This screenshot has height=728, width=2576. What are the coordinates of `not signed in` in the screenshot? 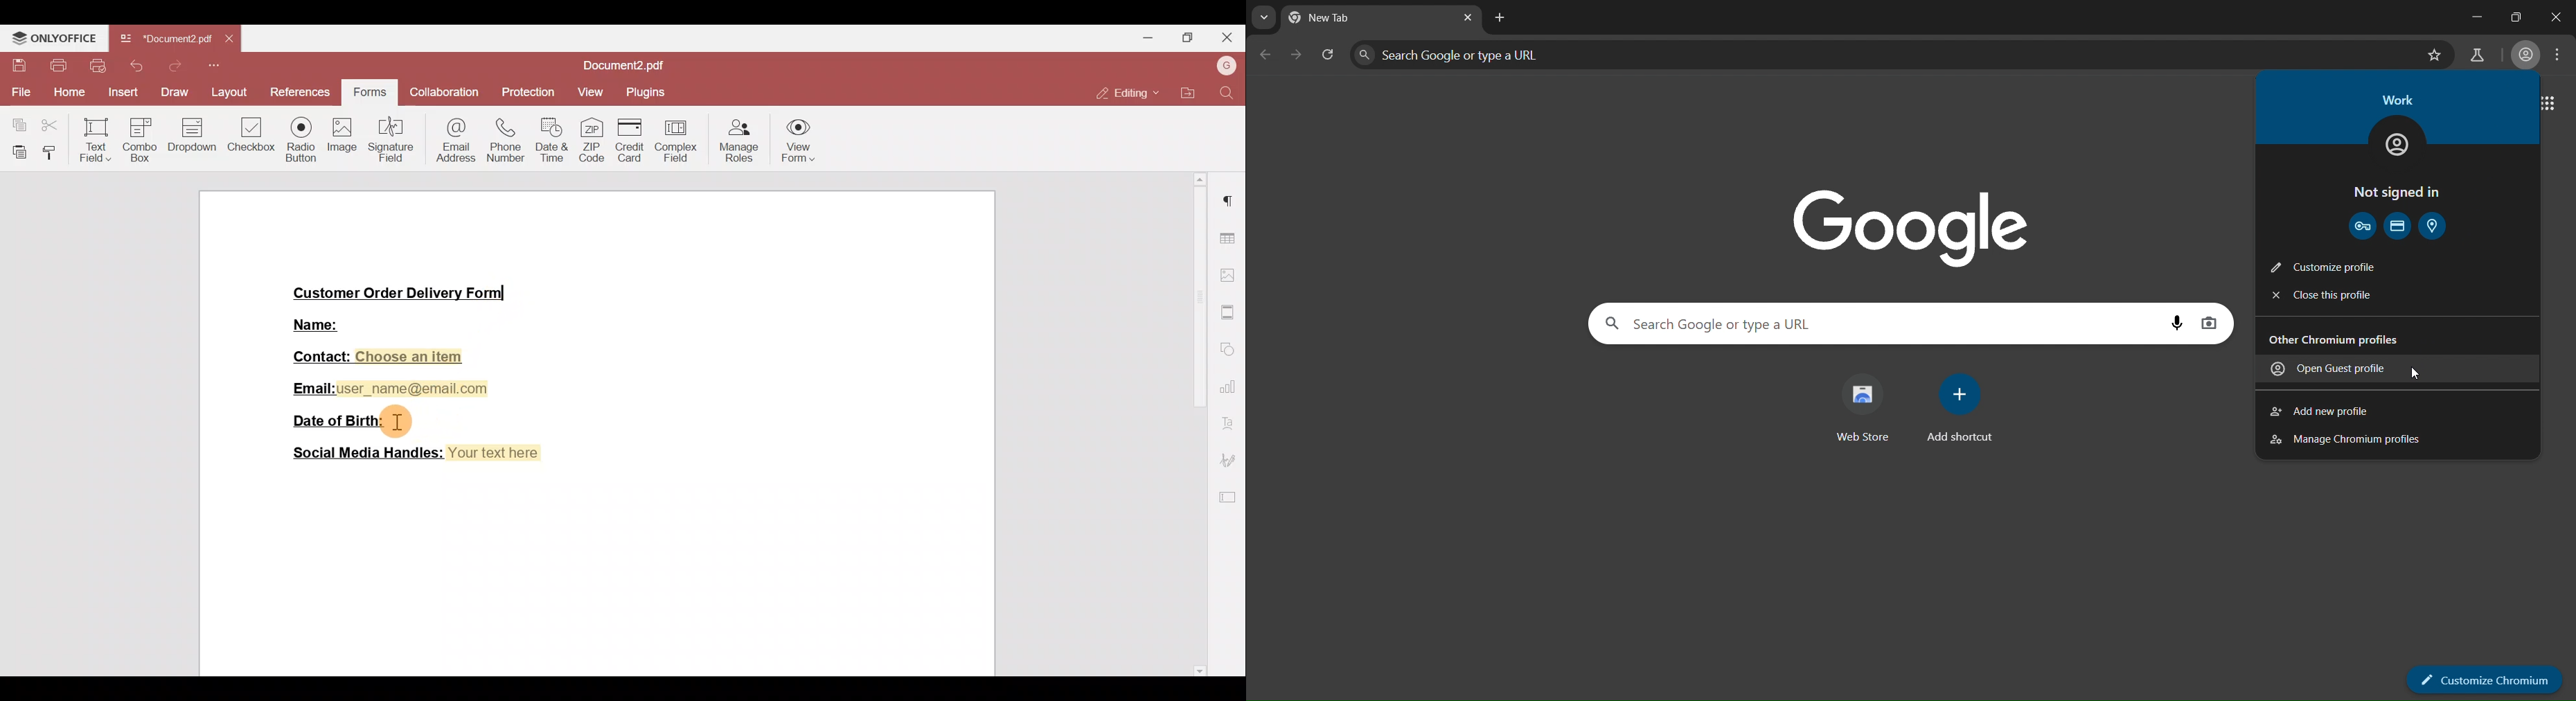 It's located at (2404, 191).